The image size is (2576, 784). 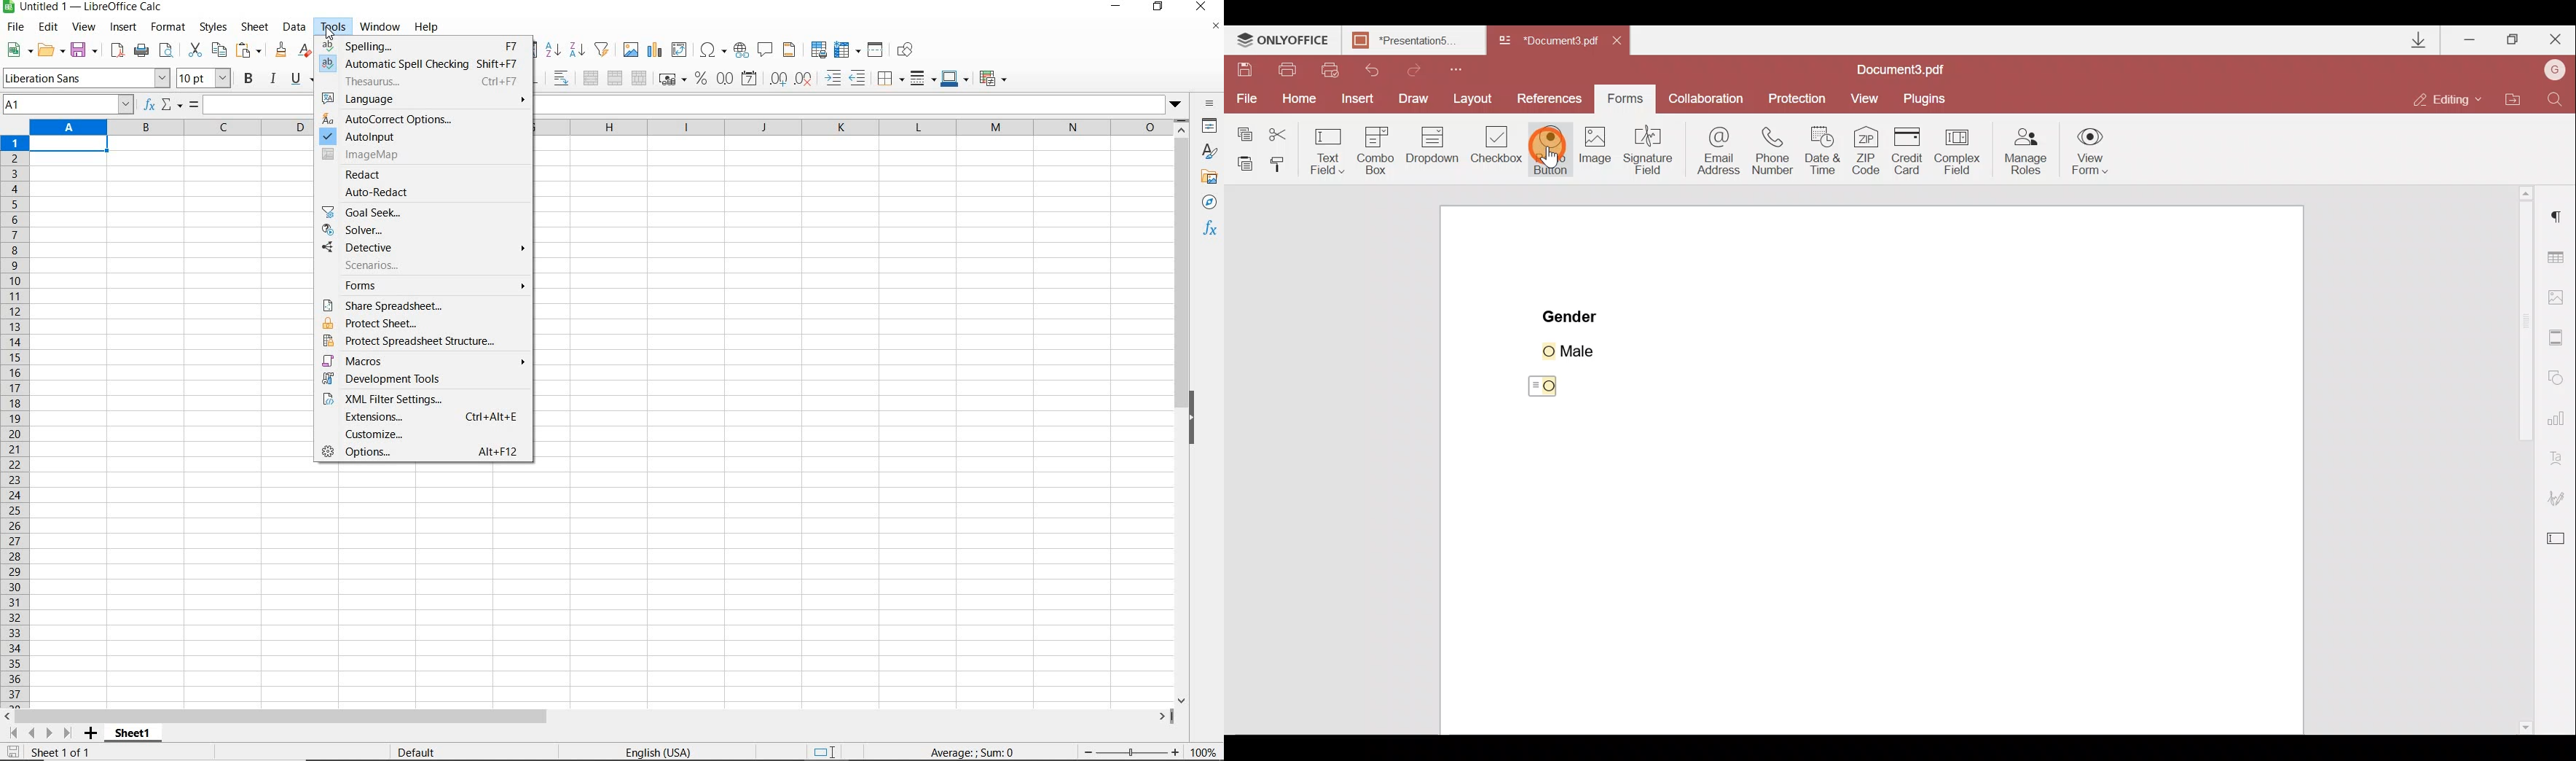 I want to click on print, so click(x=141, y=51).